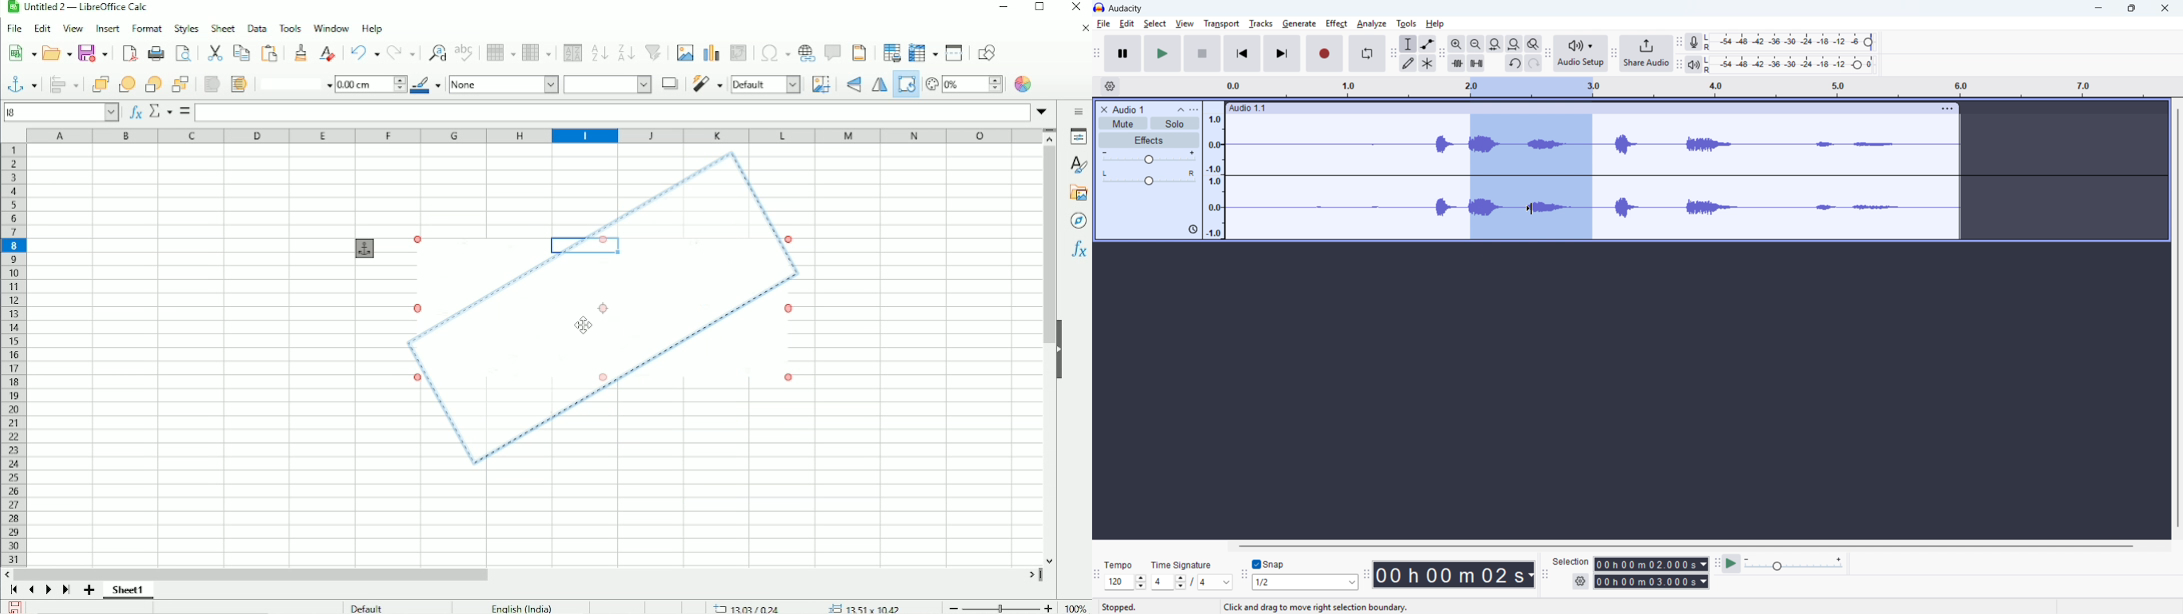  Describe the element at coordinates (998, 605) in the screenshot. I see `Zoom out/in` at that location.